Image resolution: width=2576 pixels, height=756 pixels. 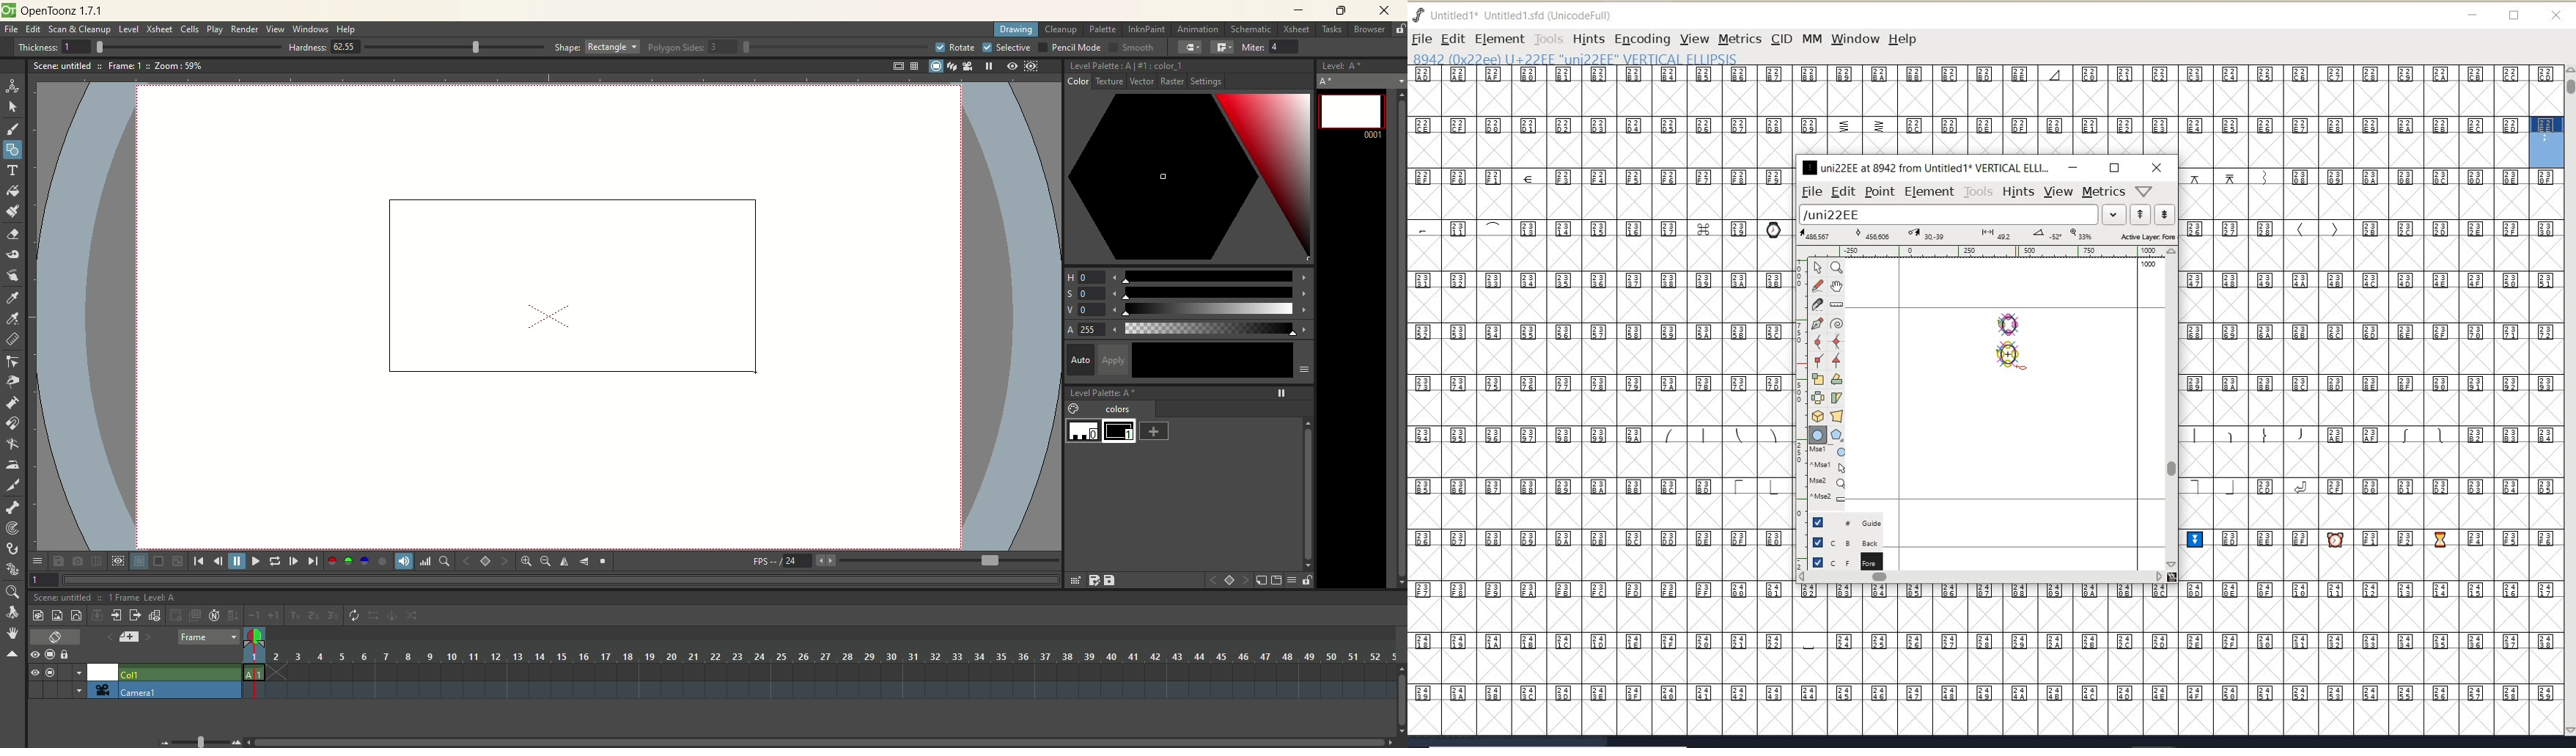 I want to click on GLYPHY CHARACTERS & NUMBERS, so click(x=1795, y=658).